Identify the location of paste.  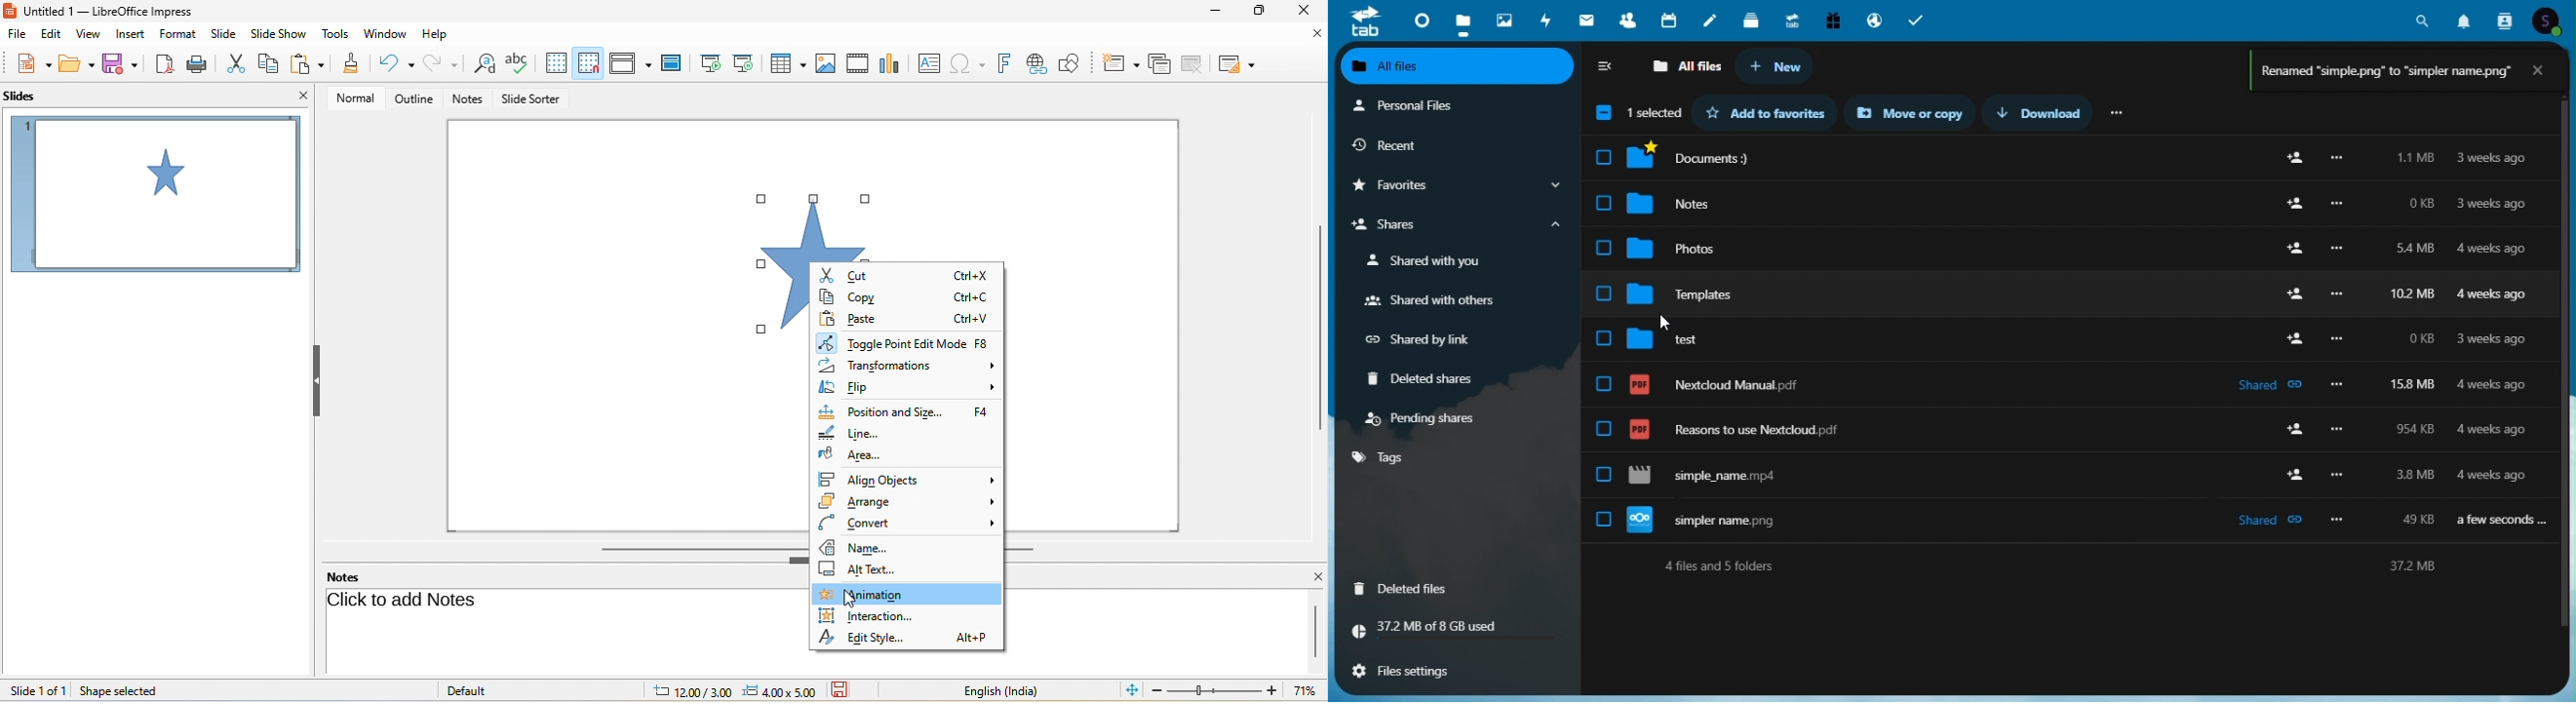
(902, 318).